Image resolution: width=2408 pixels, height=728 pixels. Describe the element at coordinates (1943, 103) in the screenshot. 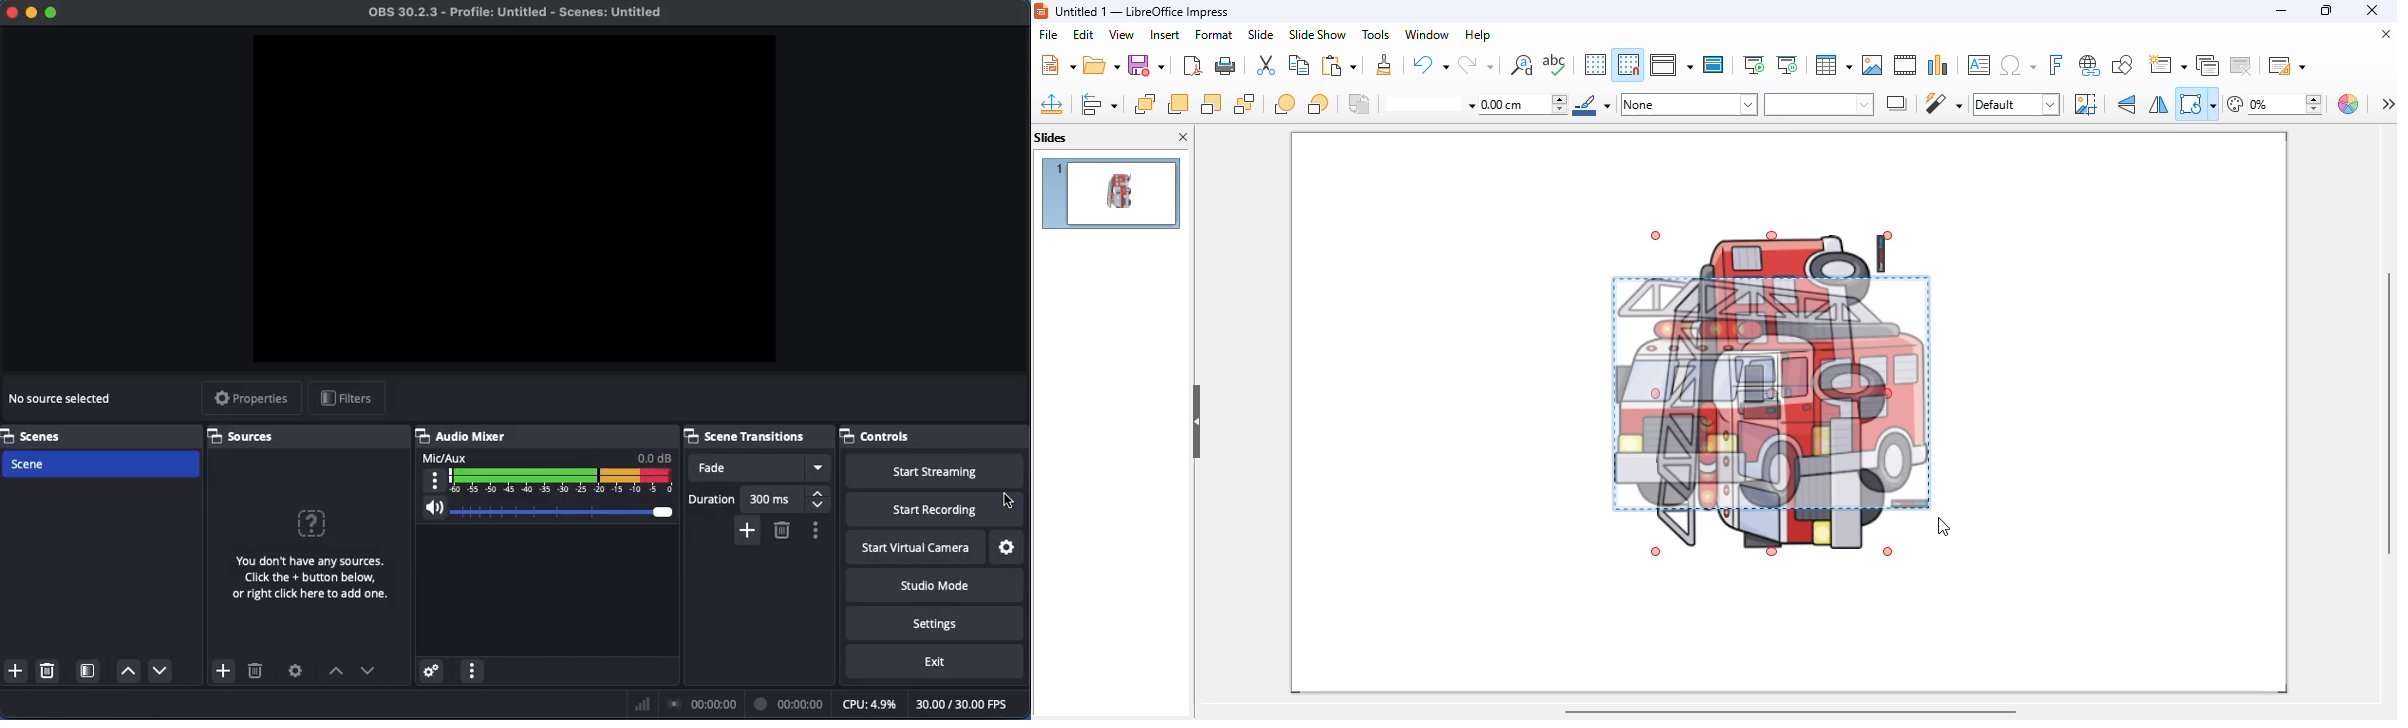

I see `filter` at that location.